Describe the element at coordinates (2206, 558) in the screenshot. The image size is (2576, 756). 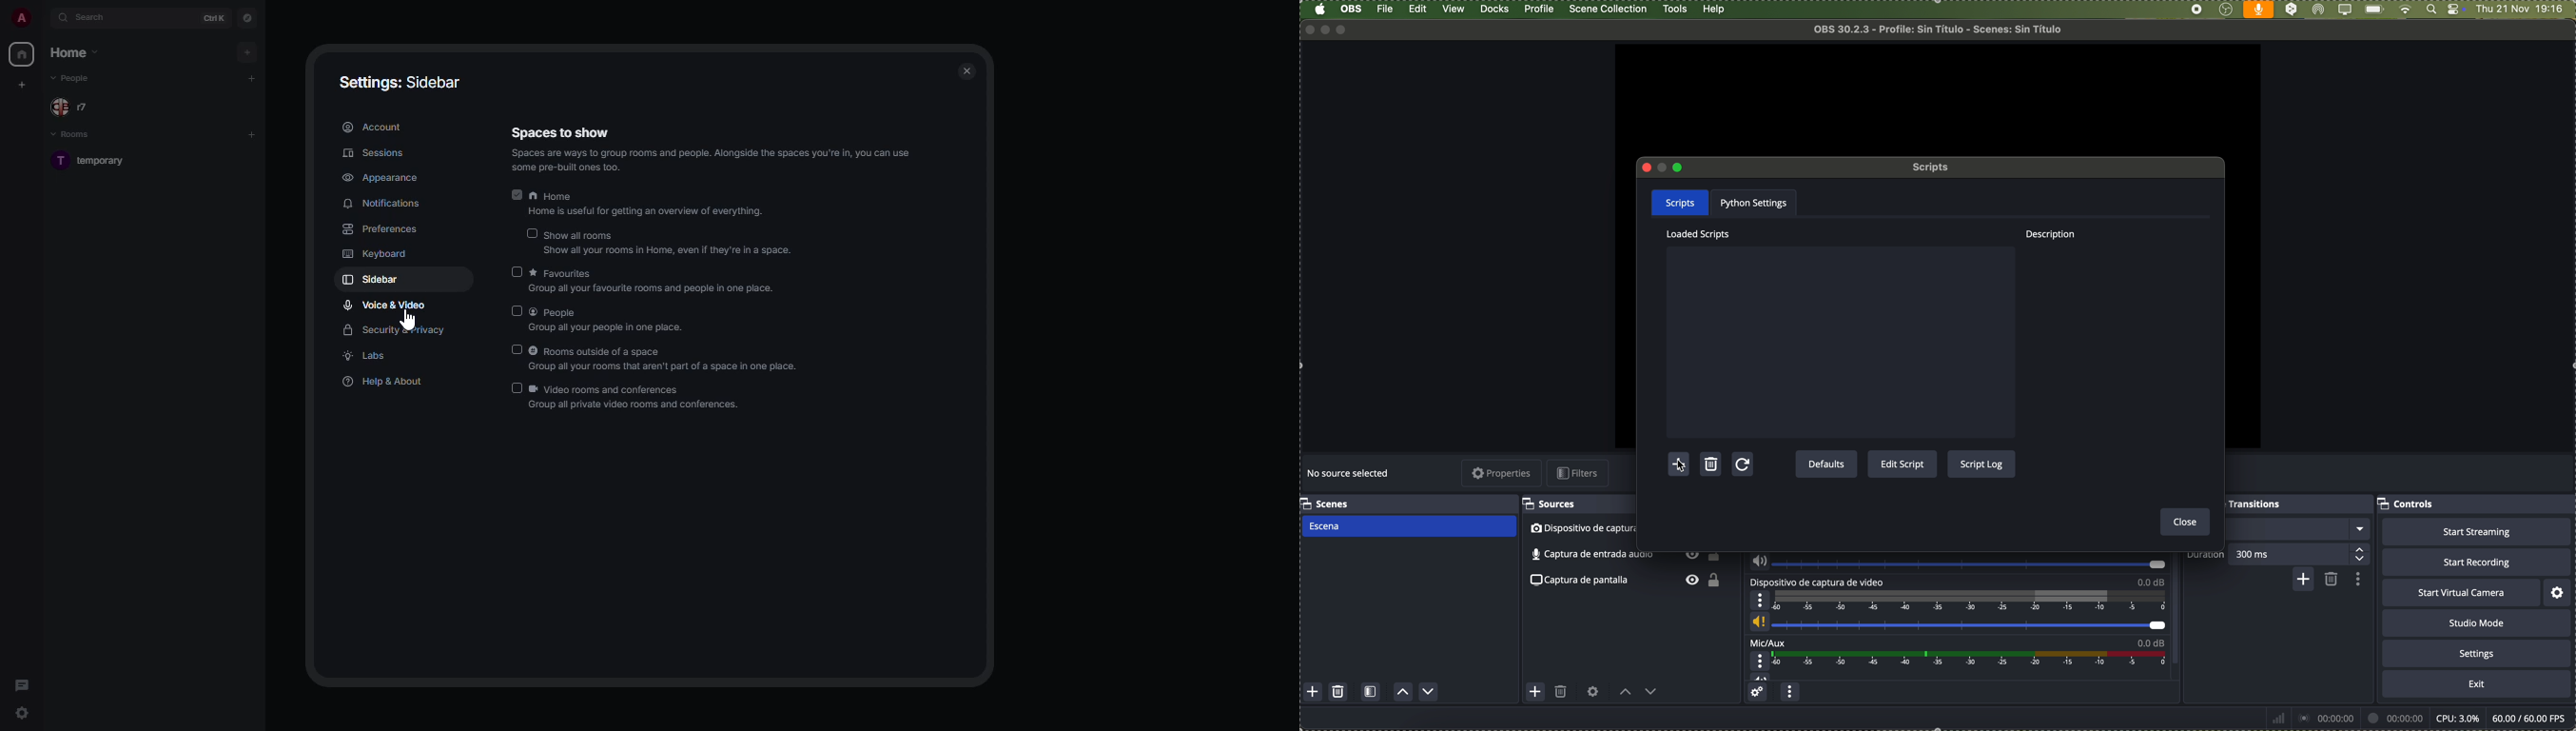
I see `duration` at that location.